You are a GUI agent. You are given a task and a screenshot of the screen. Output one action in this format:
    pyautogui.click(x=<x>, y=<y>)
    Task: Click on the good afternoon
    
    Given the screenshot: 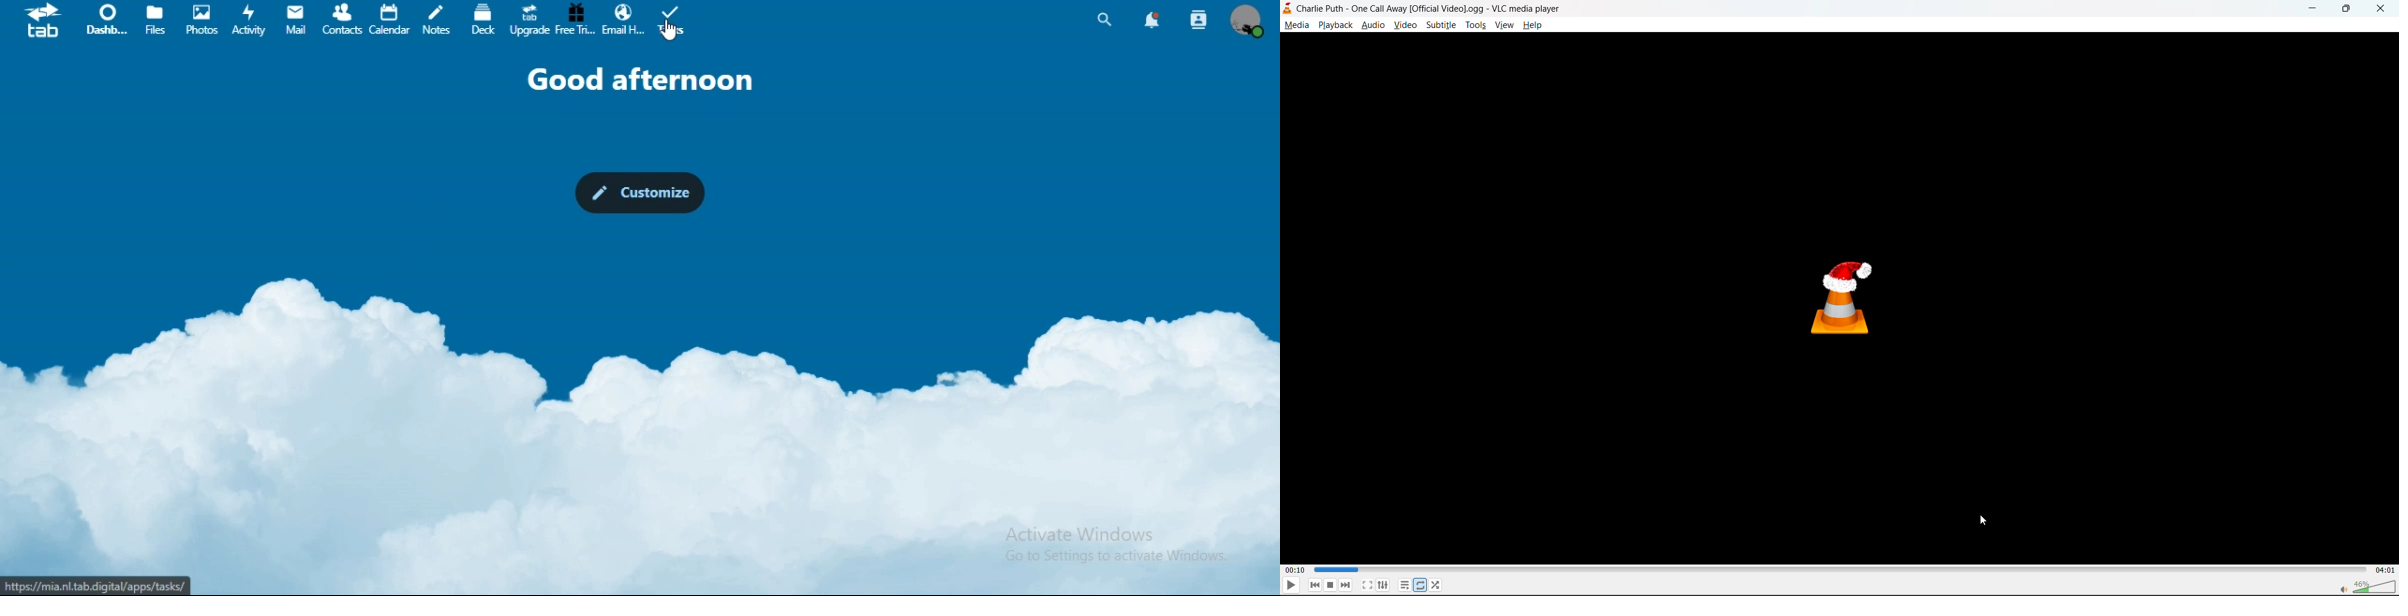 What is the action you would take?
    pyautogui.click(x=642, y=81)
    